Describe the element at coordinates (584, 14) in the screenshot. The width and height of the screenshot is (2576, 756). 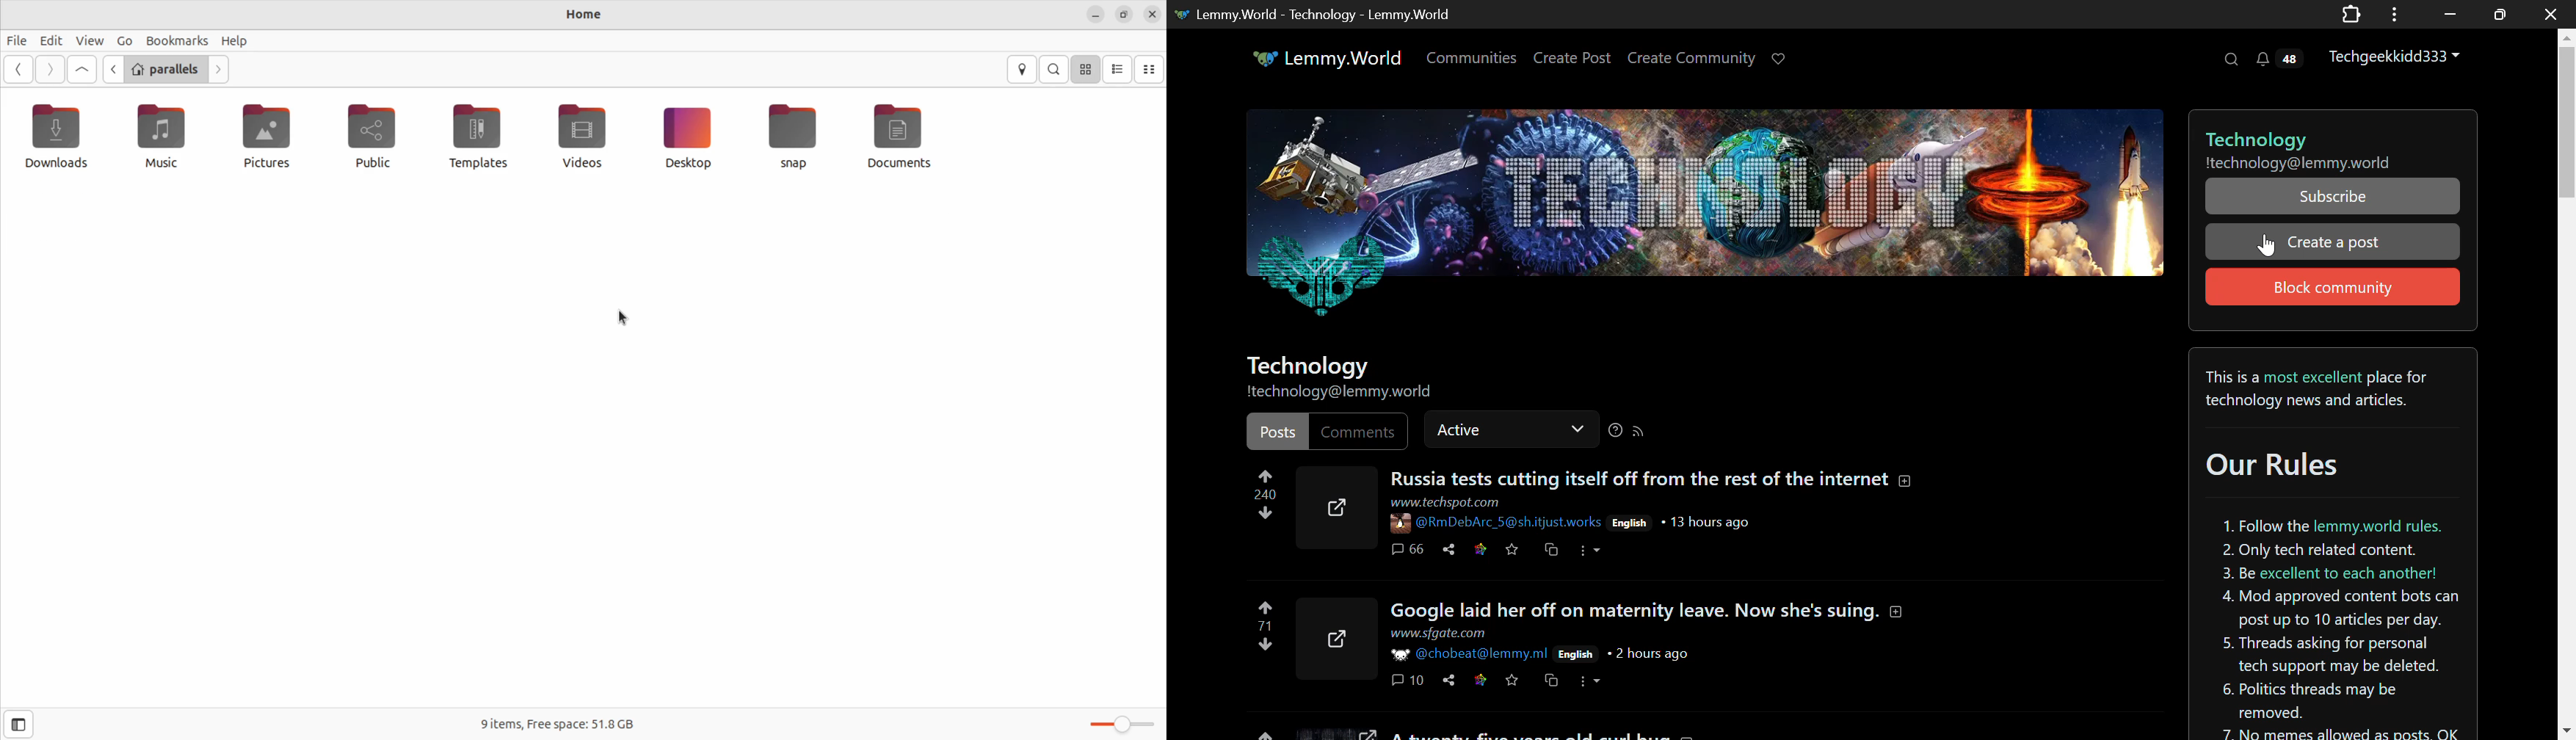
I see `Home` at that location.